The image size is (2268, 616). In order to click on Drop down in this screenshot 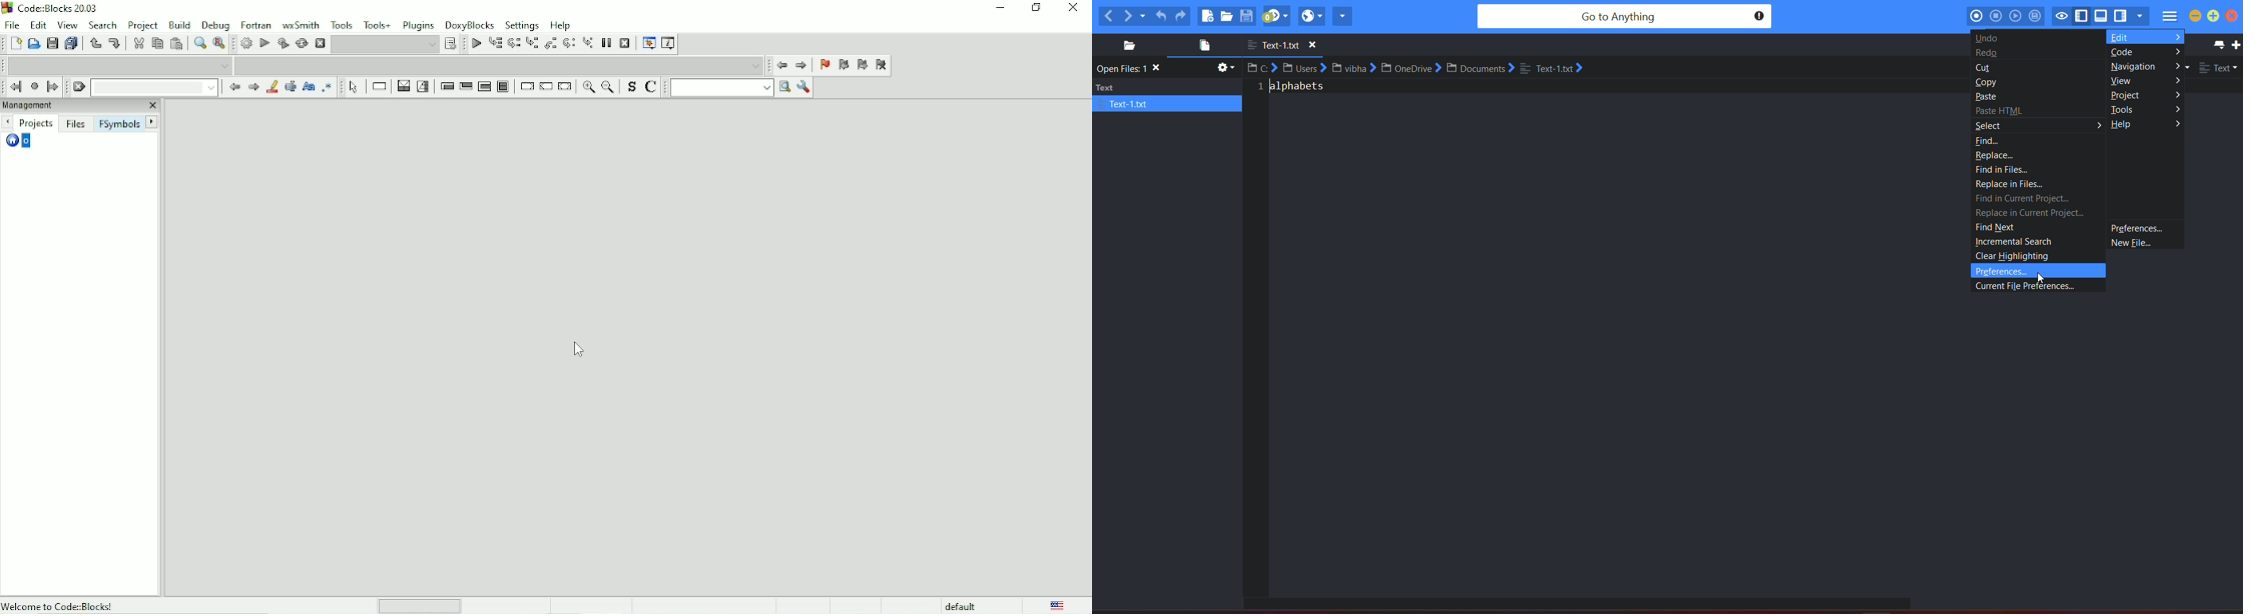, I will do `click(385, 44)`.